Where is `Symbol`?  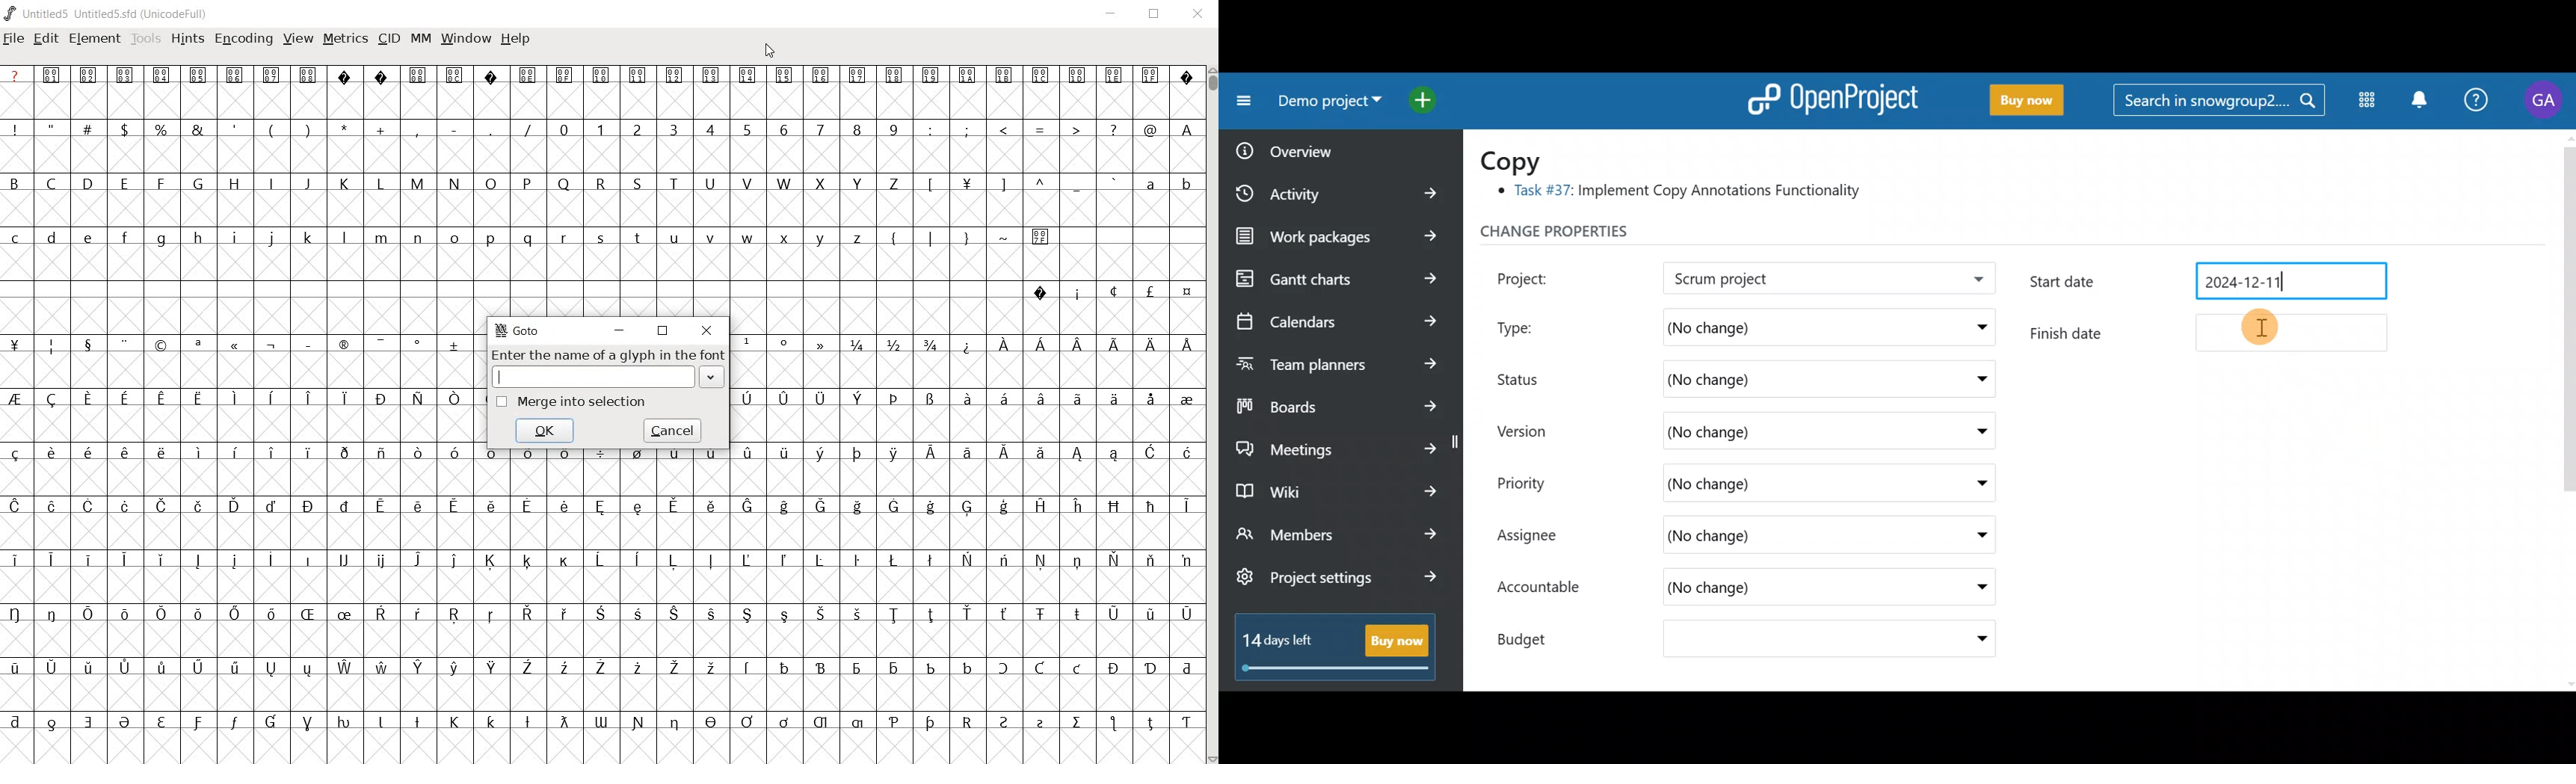 Symbol is located at coordinates (125, 508).